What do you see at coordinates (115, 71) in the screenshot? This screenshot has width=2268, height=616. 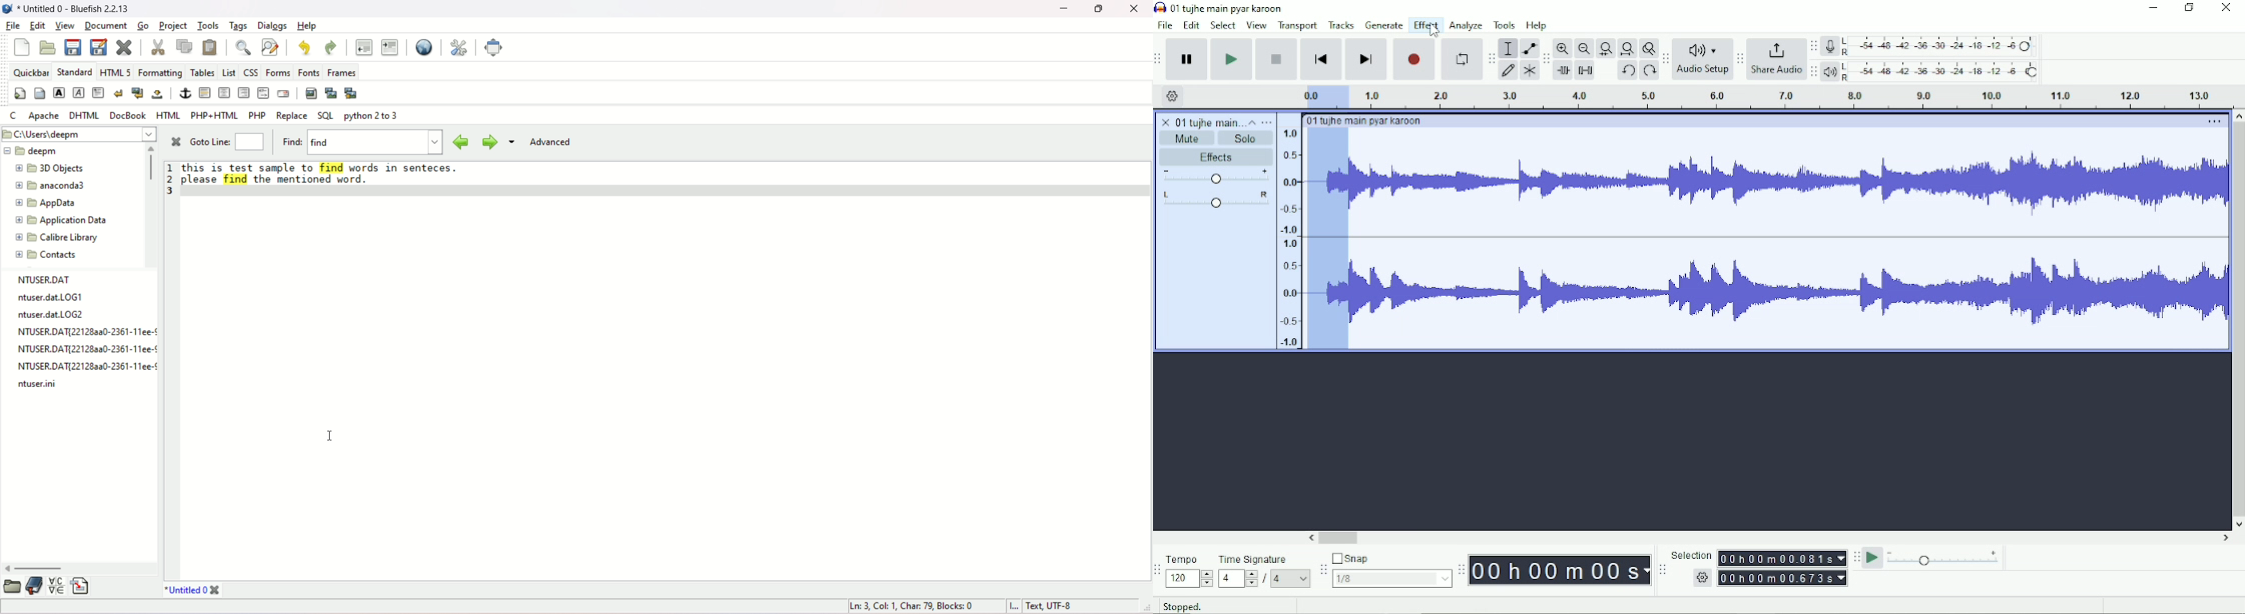 I see `HTML 5` at bounding box center [115, 71].